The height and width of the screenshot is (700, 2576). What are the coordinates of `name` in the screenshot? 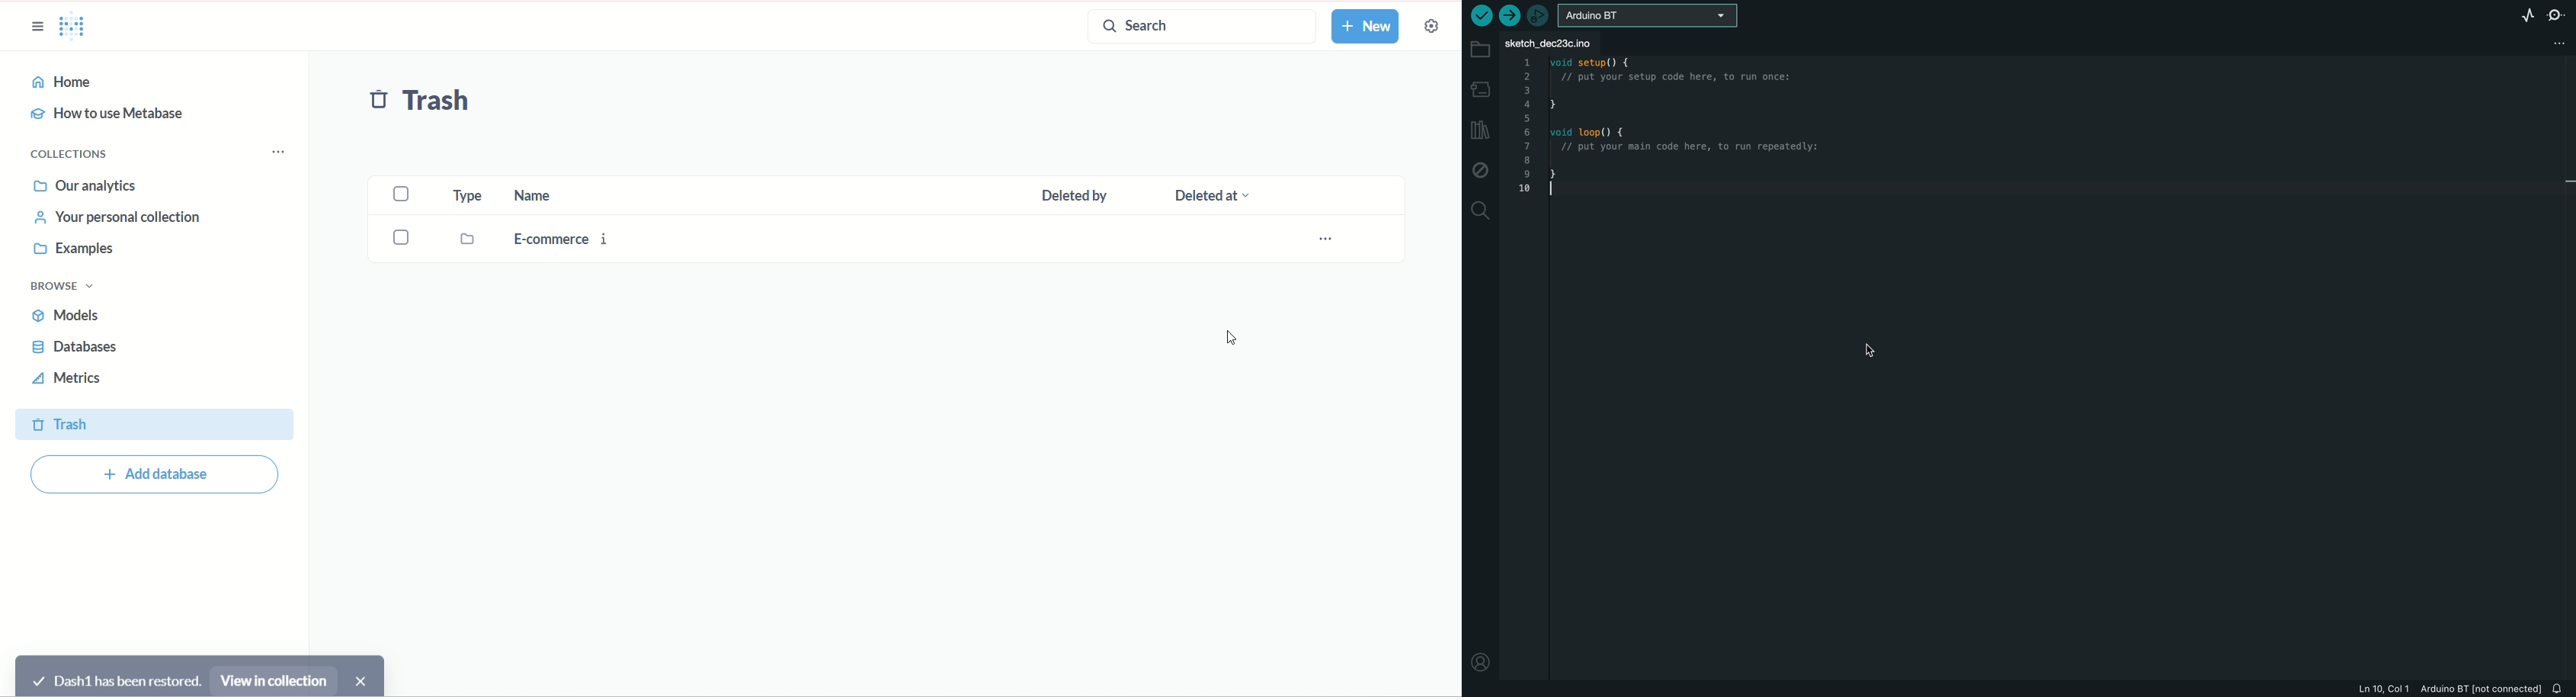 It's located at (569, 196).